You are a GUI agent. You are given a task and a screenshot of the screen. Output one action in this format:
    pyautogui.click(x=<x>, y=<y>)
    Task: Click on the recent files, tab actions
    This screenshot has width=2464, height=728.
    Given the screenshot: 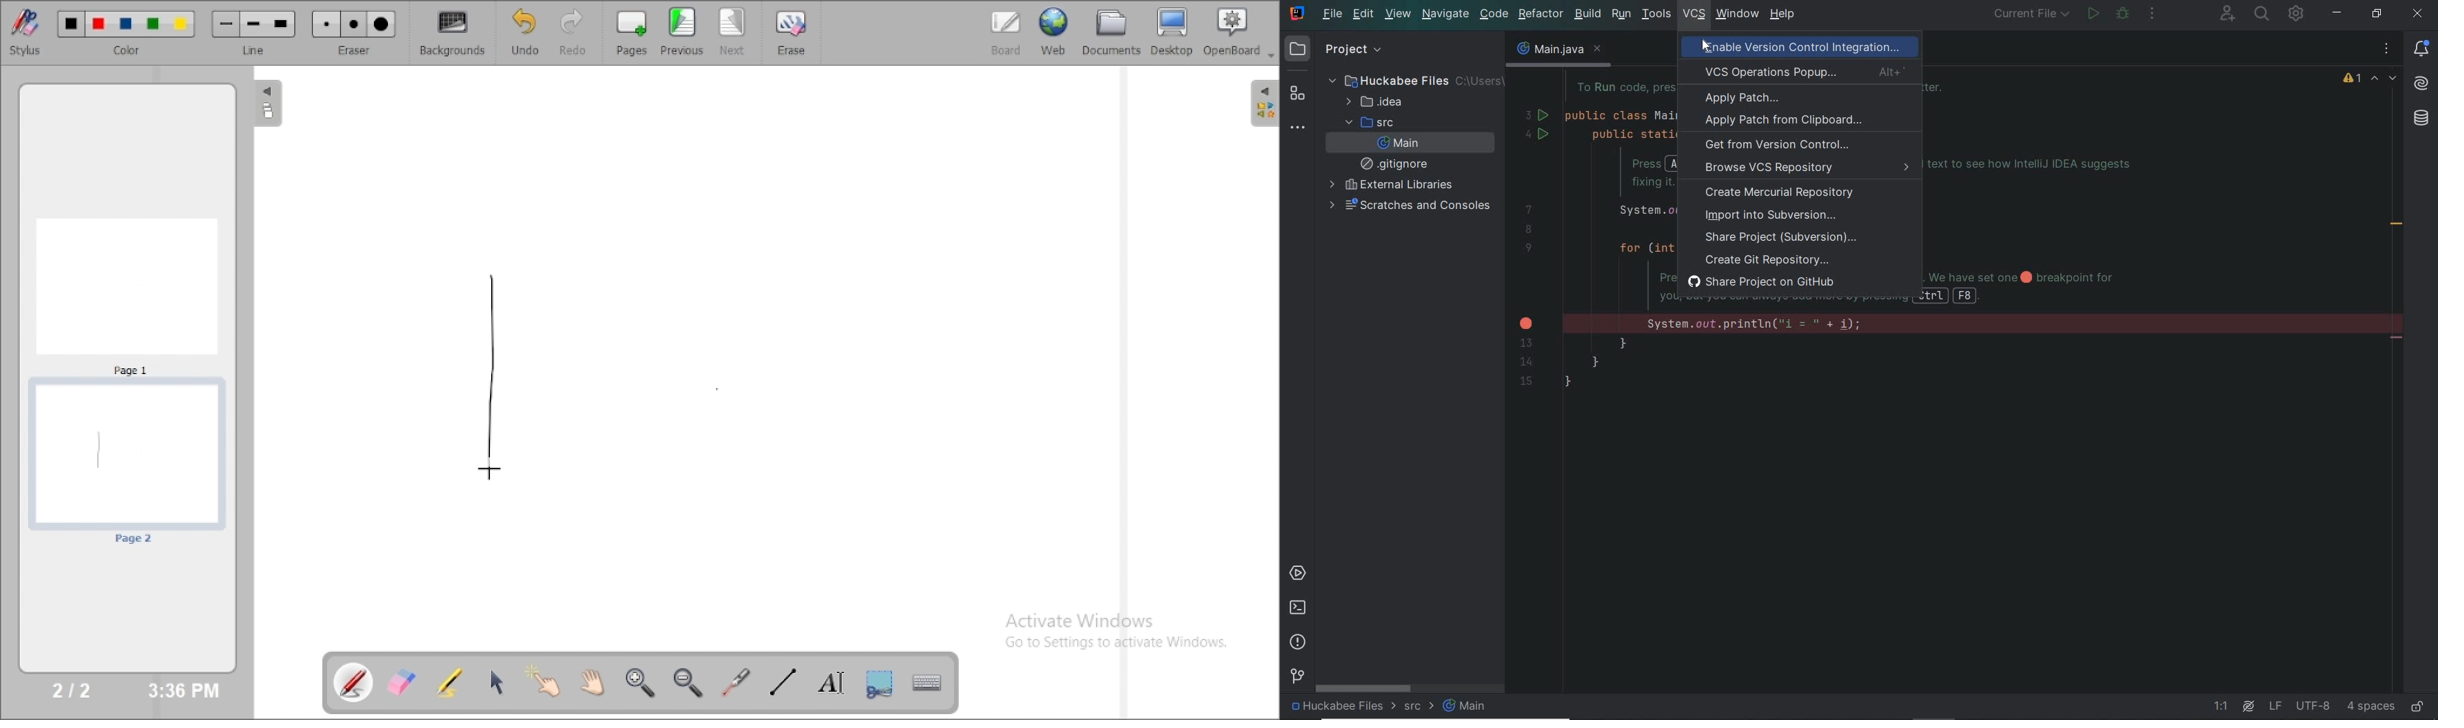 What is the action you would take?
    pyautogui.click(x=2388, y=52)
    